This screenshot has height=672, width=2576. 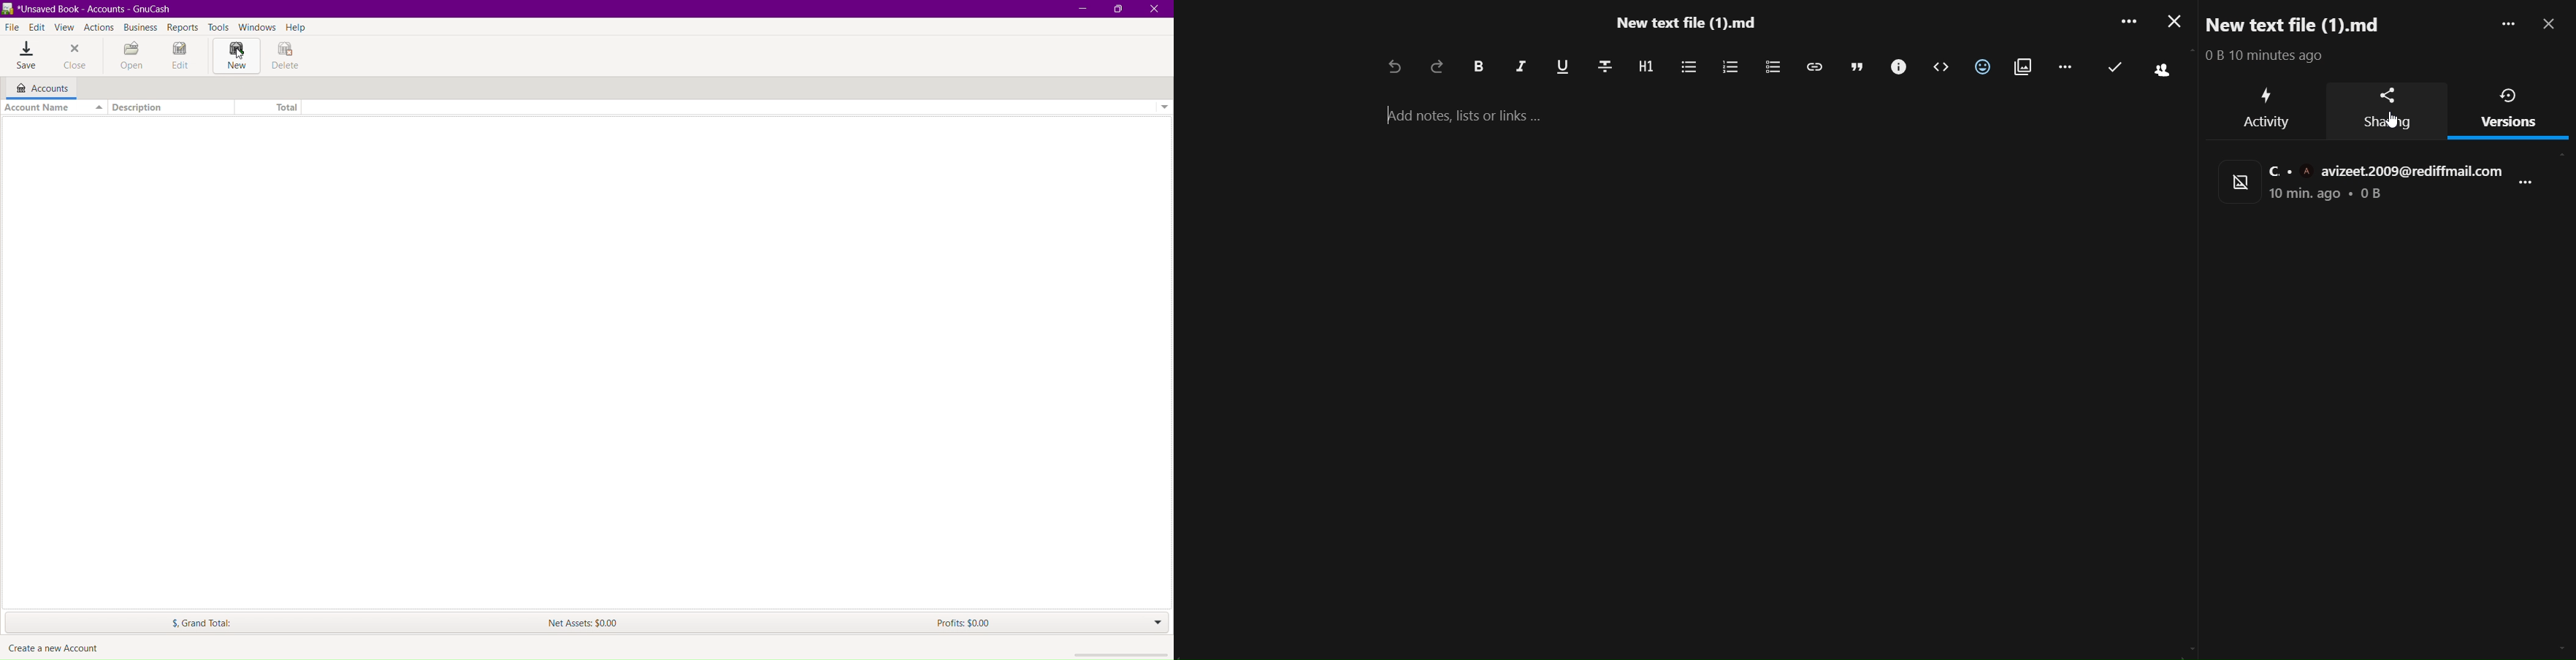 What do you see at coordinates (1437, 68) in the screenshot?
I see `redo` at bounding box center [1437, 68].